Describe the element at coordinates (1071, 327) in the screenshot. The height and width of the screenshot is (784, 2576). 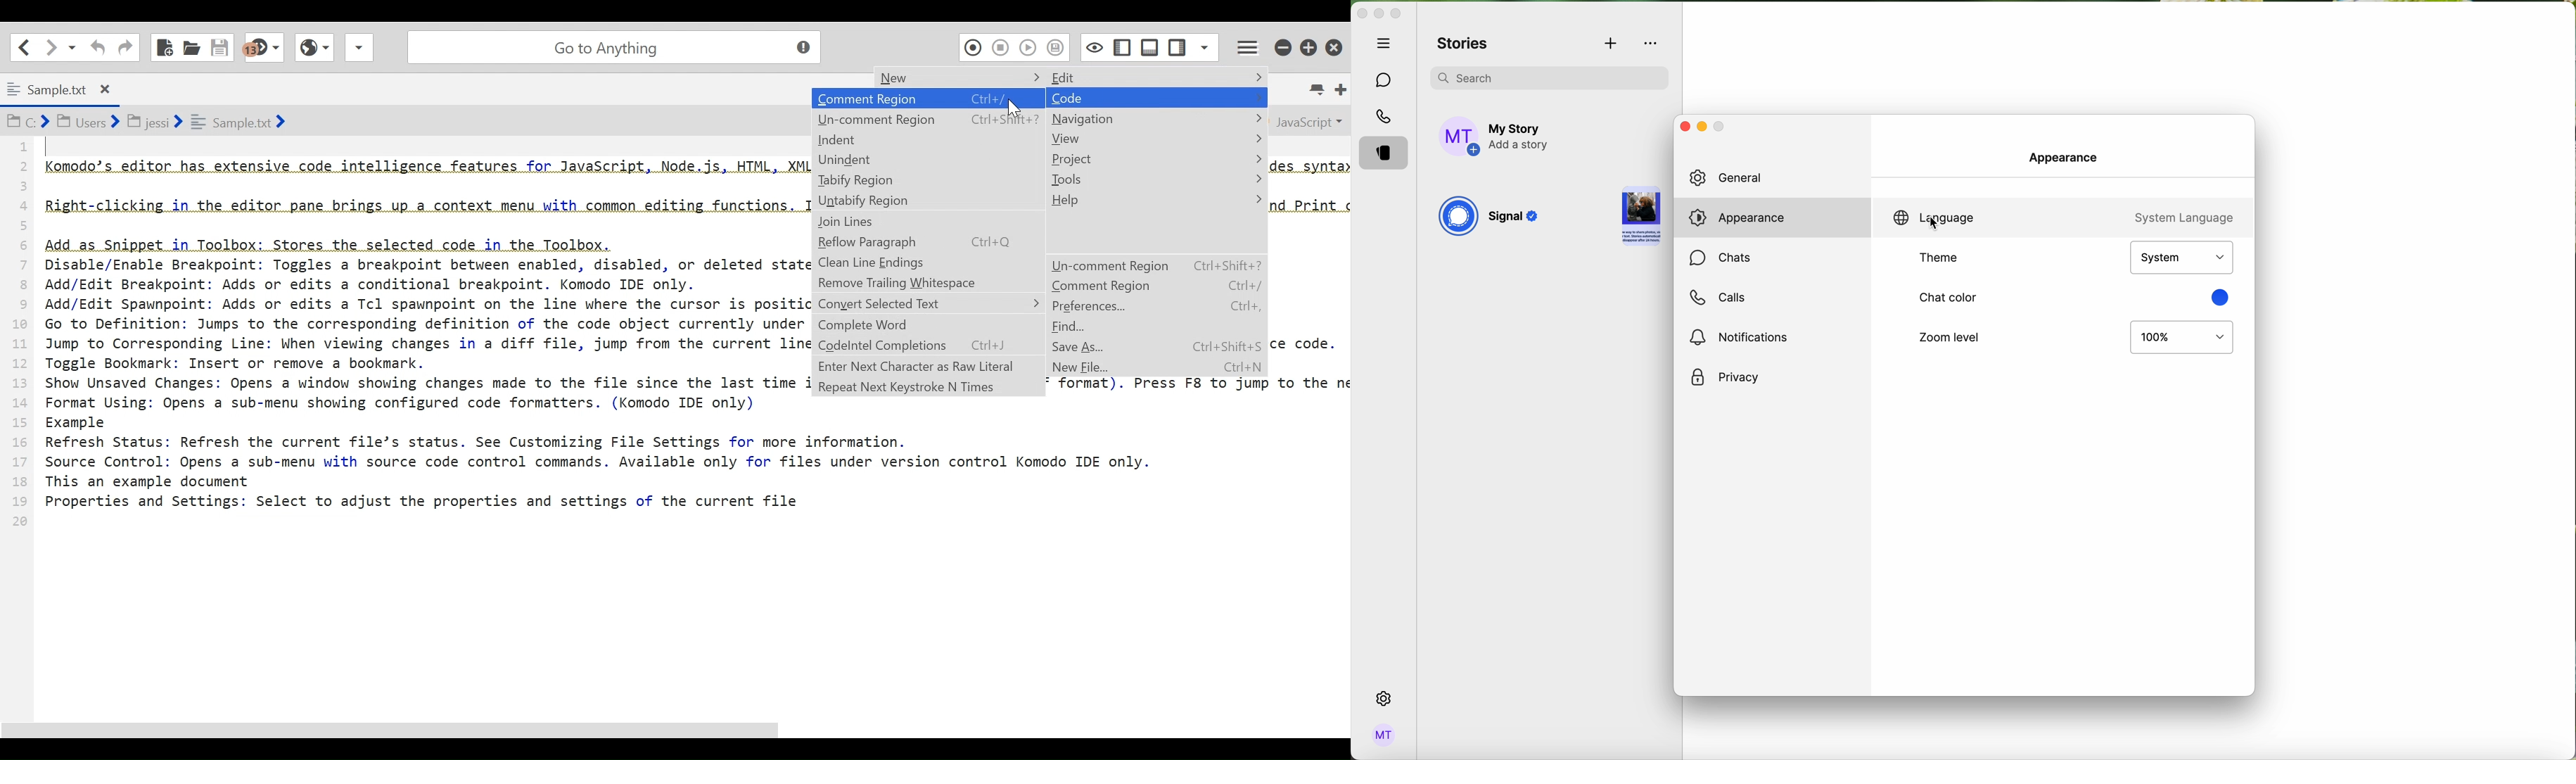
I see `Find` at that location.